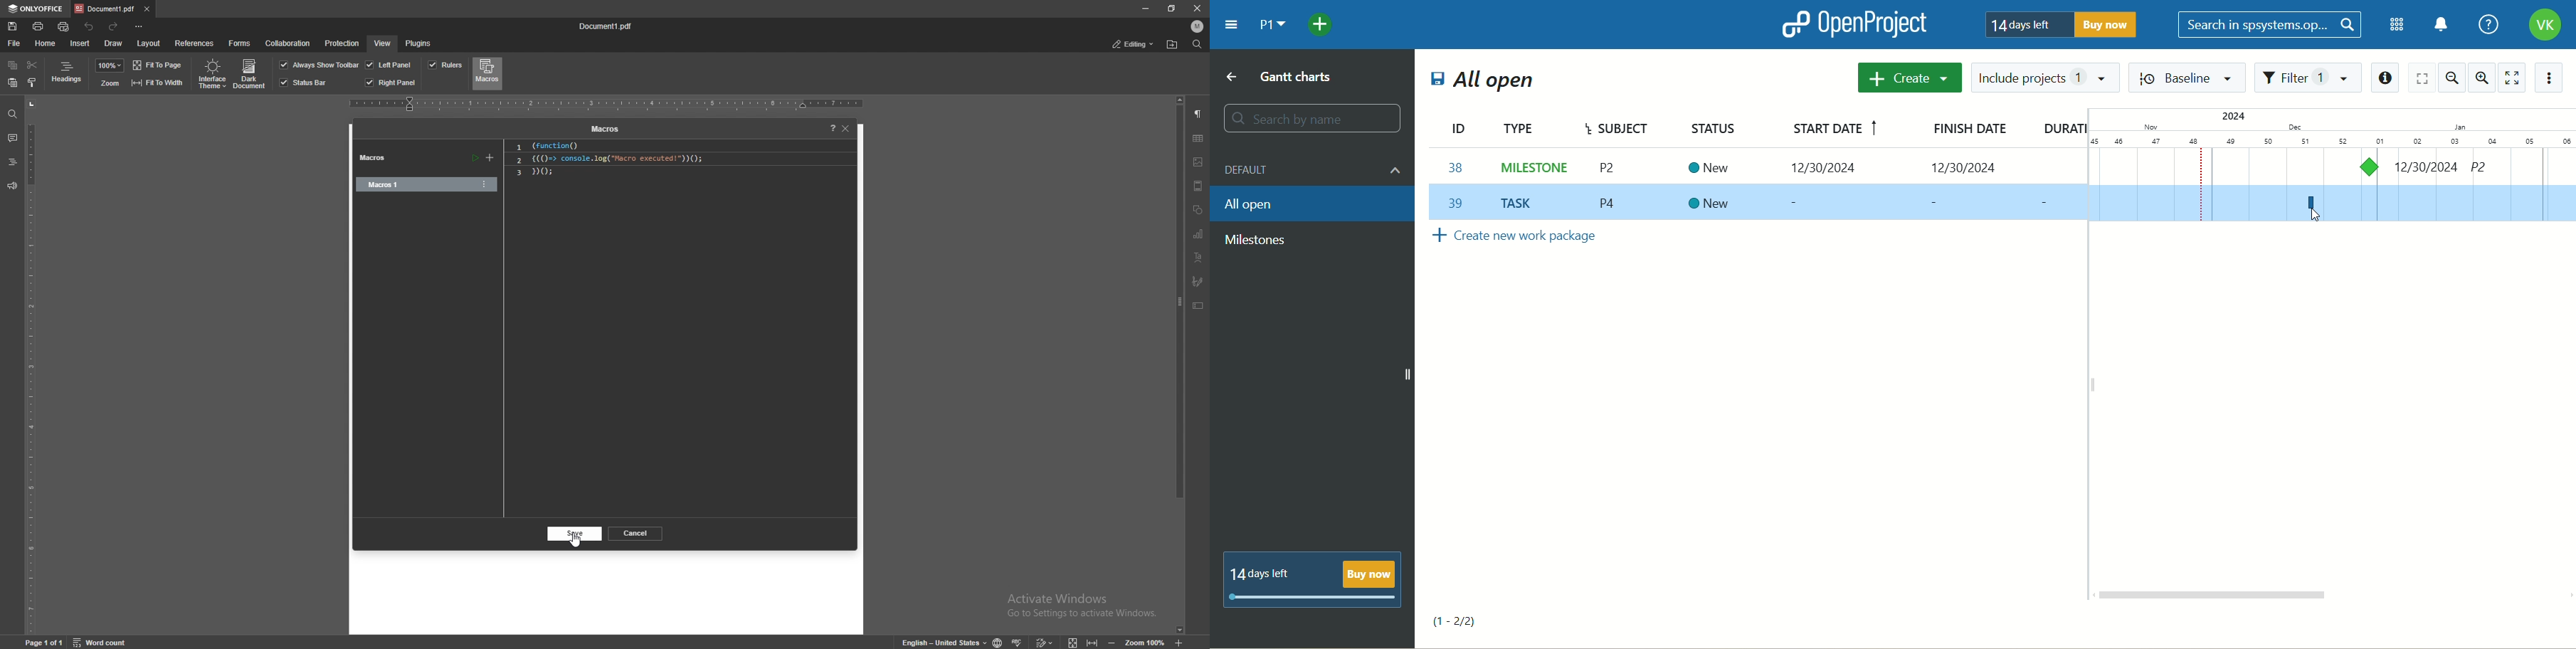 The image size is (2576, 672). Describe the element at coordinates (1146, 9) in the screenshot. I see `minimize` at that location.